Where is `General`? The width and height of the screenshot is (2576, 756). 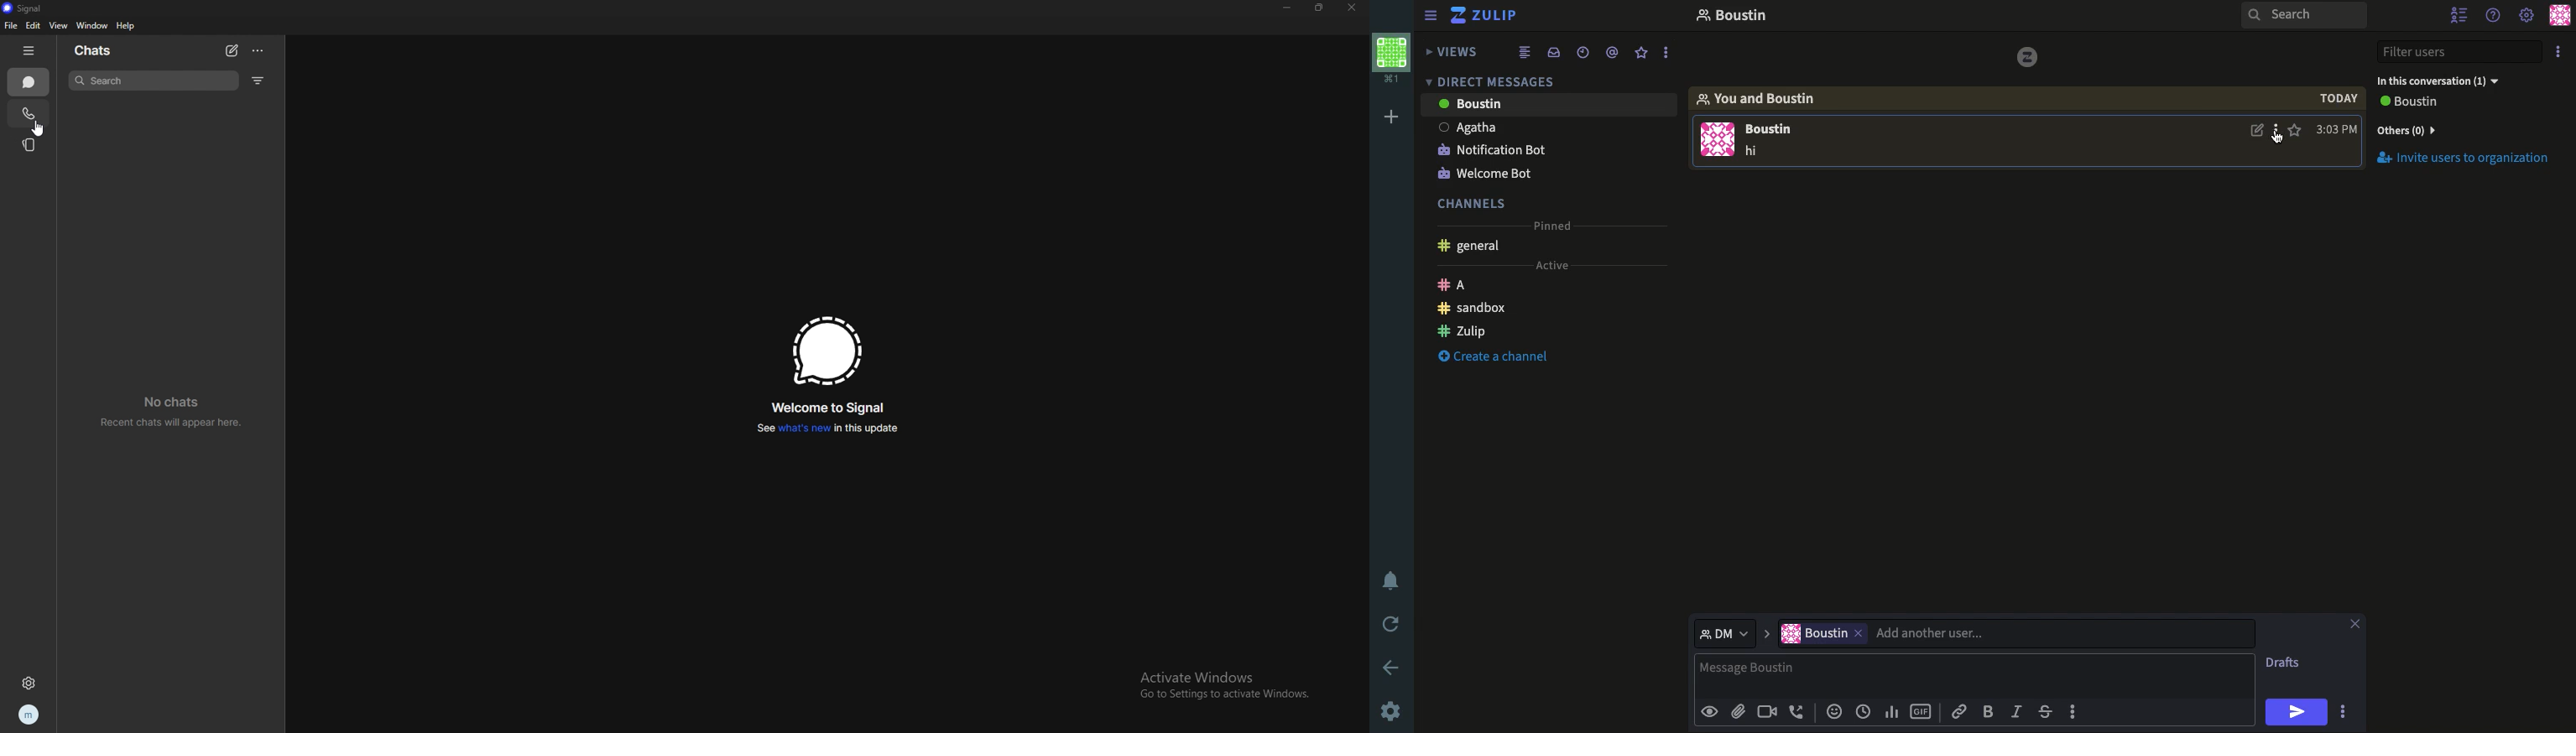
General is located at coordinates (1472, 246).